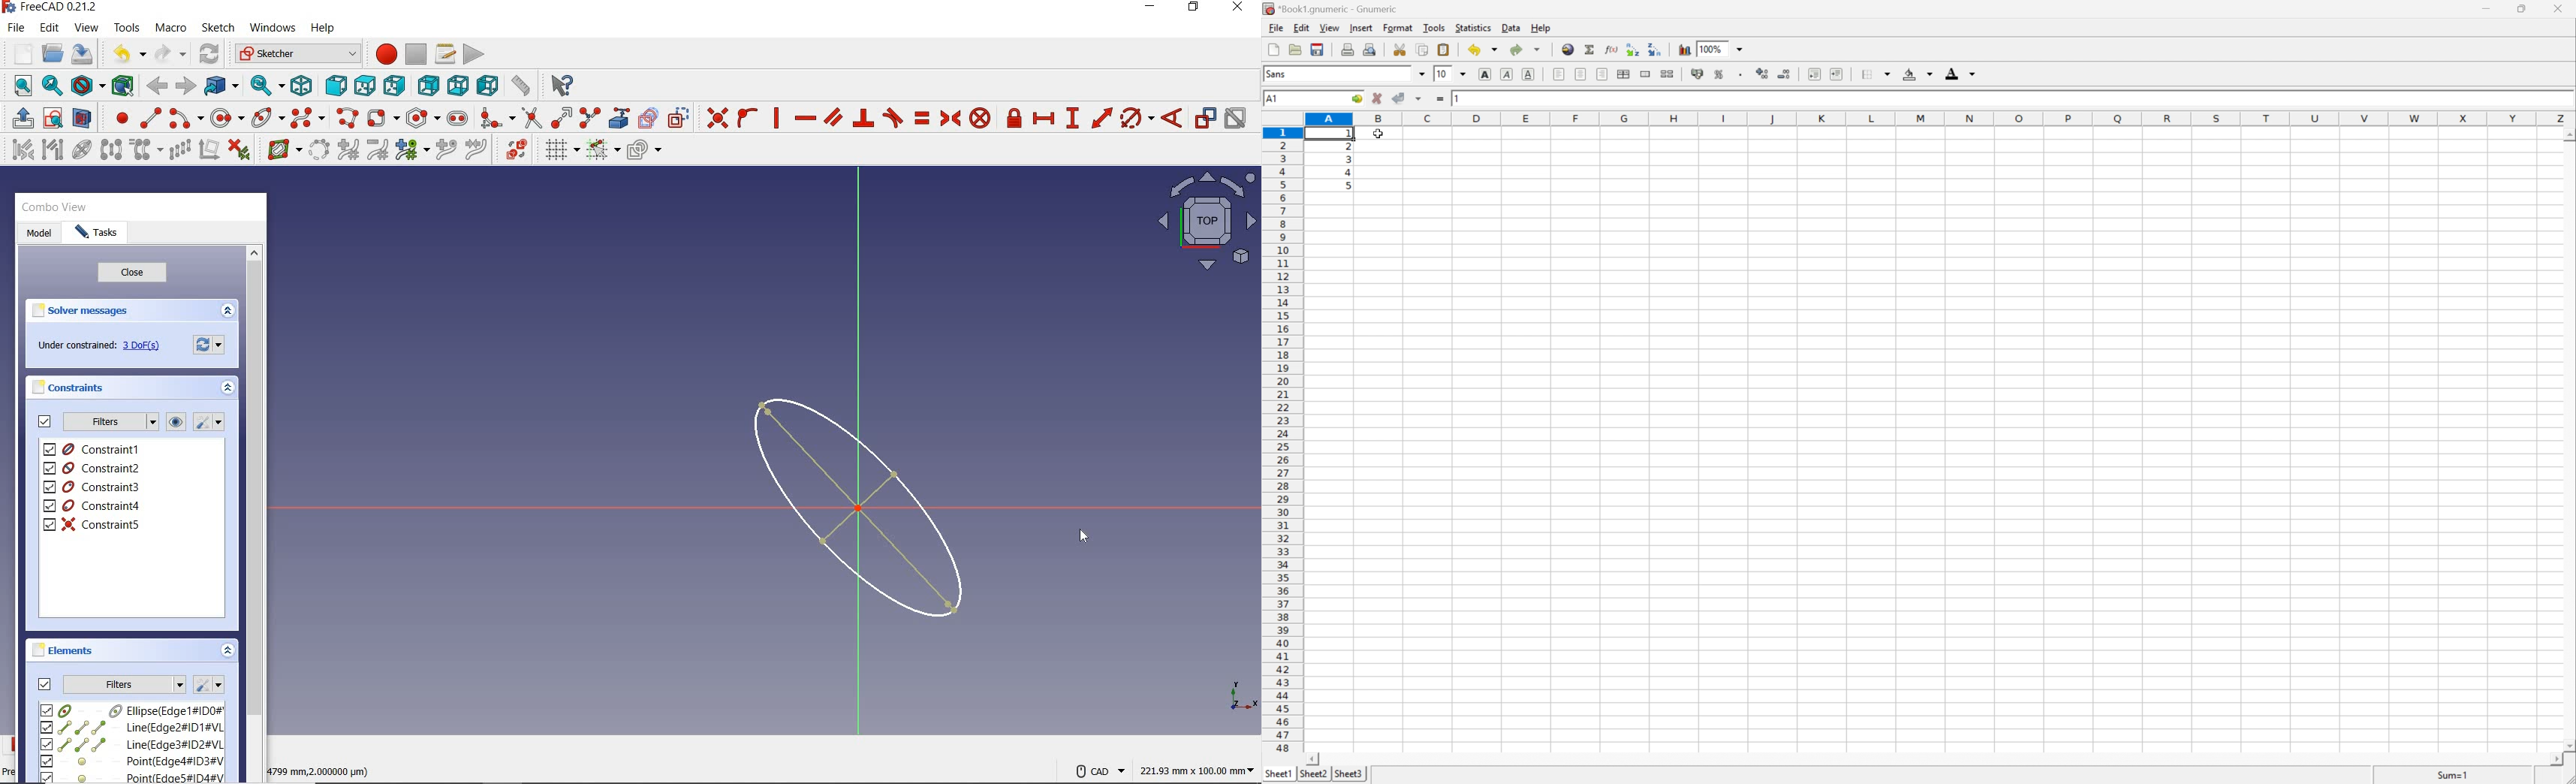 This screenshot has height=784, width=2576. Describe the element at coordinates (1560, 74) in the screenshot. I see `Align Left` at that location.